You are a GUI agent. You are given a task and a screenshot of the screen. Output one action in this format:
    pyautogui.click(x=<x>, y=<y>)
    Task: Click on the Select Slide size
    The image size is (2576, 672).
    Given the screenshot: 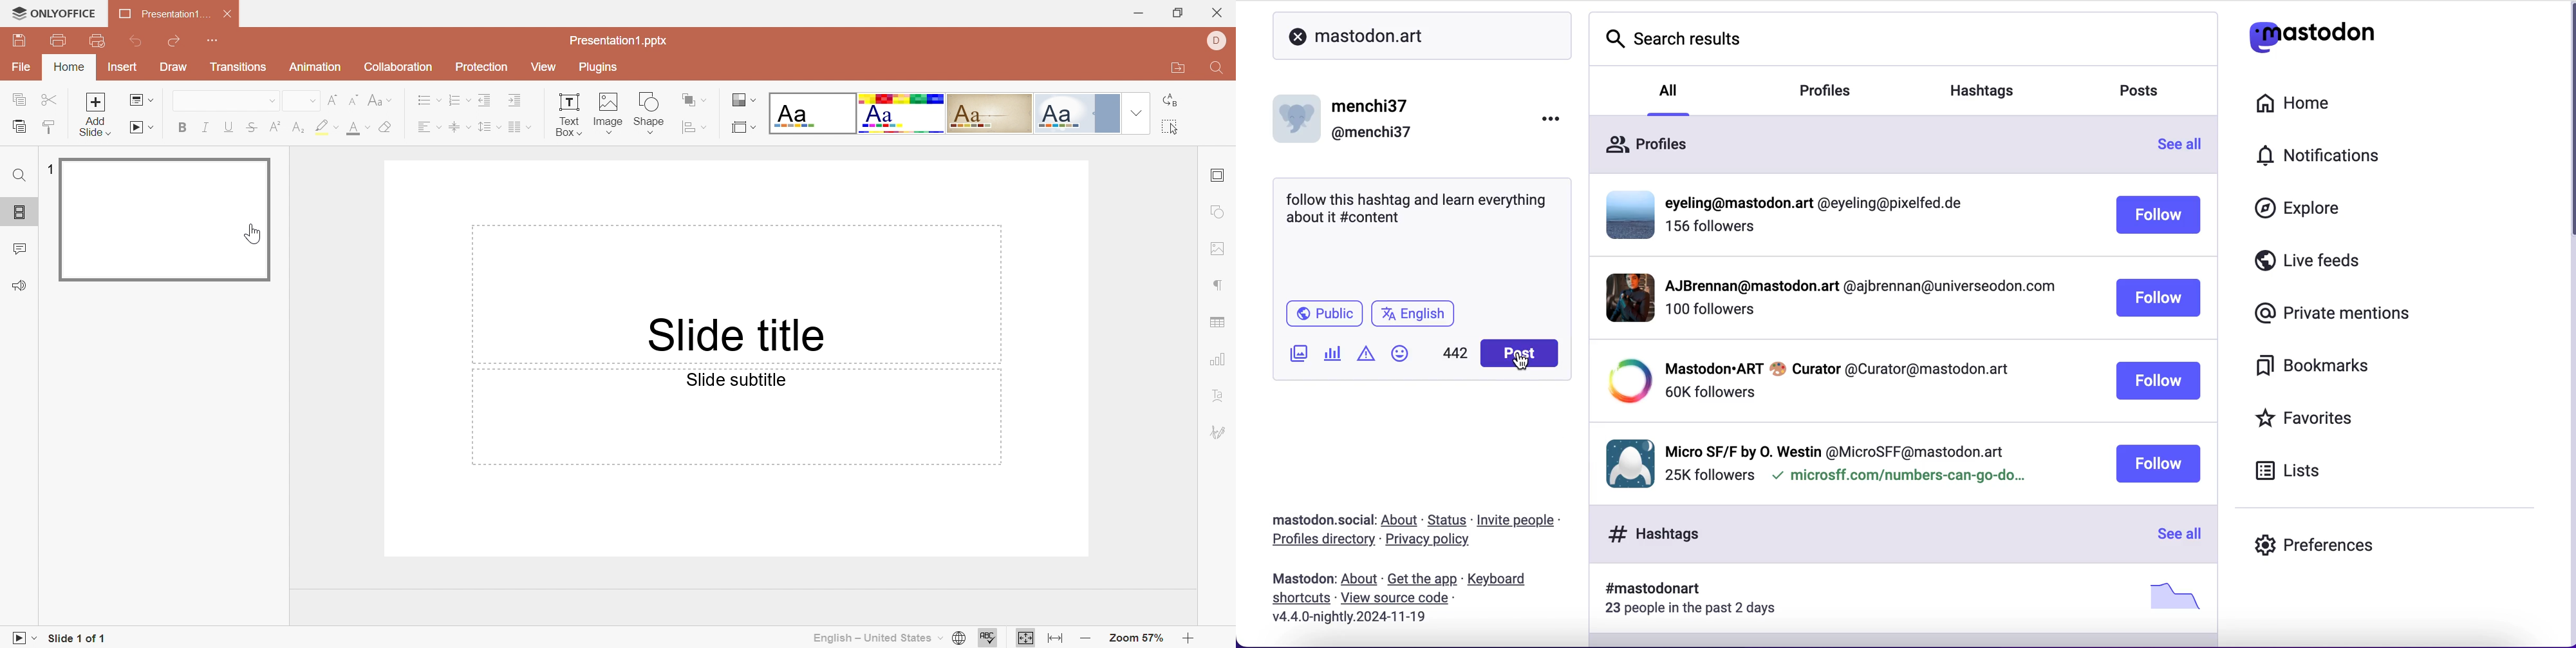 What is the action you would take?
    pyautogui.click(x=740, y=127)
    